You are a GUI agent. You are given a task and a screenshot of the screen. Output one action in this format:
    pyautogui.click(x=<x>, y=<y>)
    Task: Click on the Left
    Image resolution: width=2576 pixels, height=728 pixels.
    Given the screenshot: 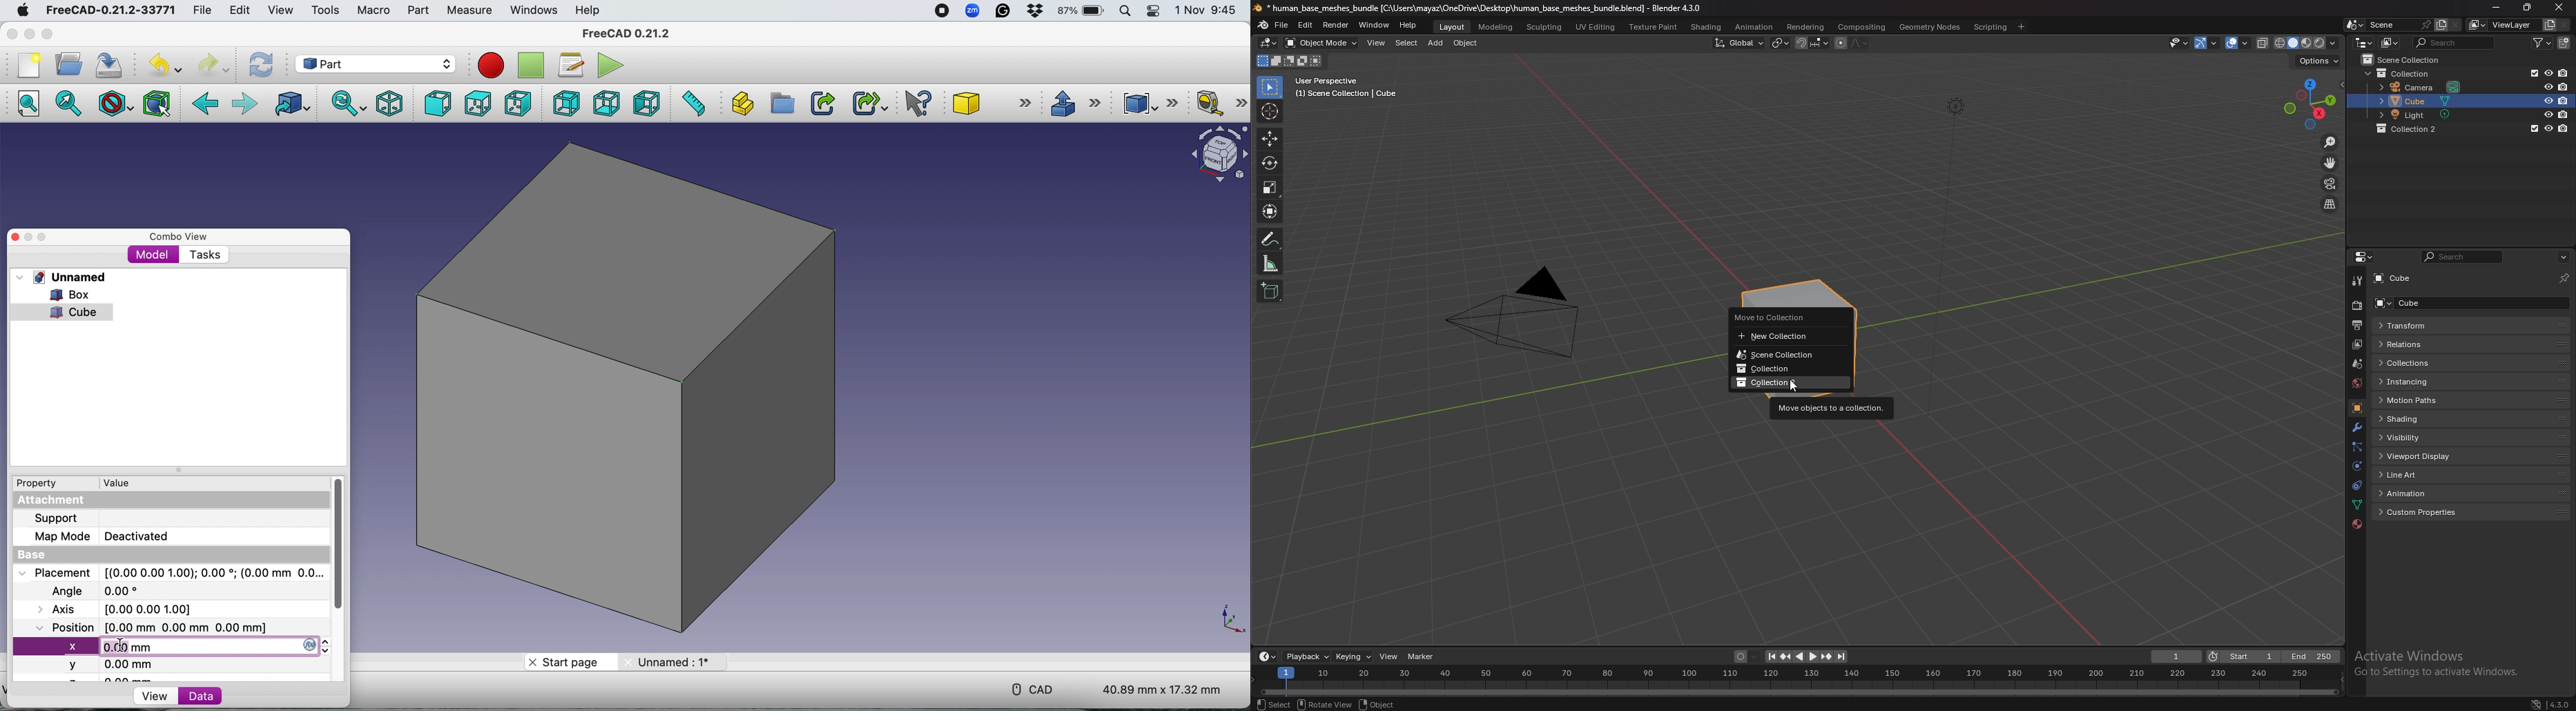 What is the action you would take?
    pyautogui.click(x=646, y=103)
    